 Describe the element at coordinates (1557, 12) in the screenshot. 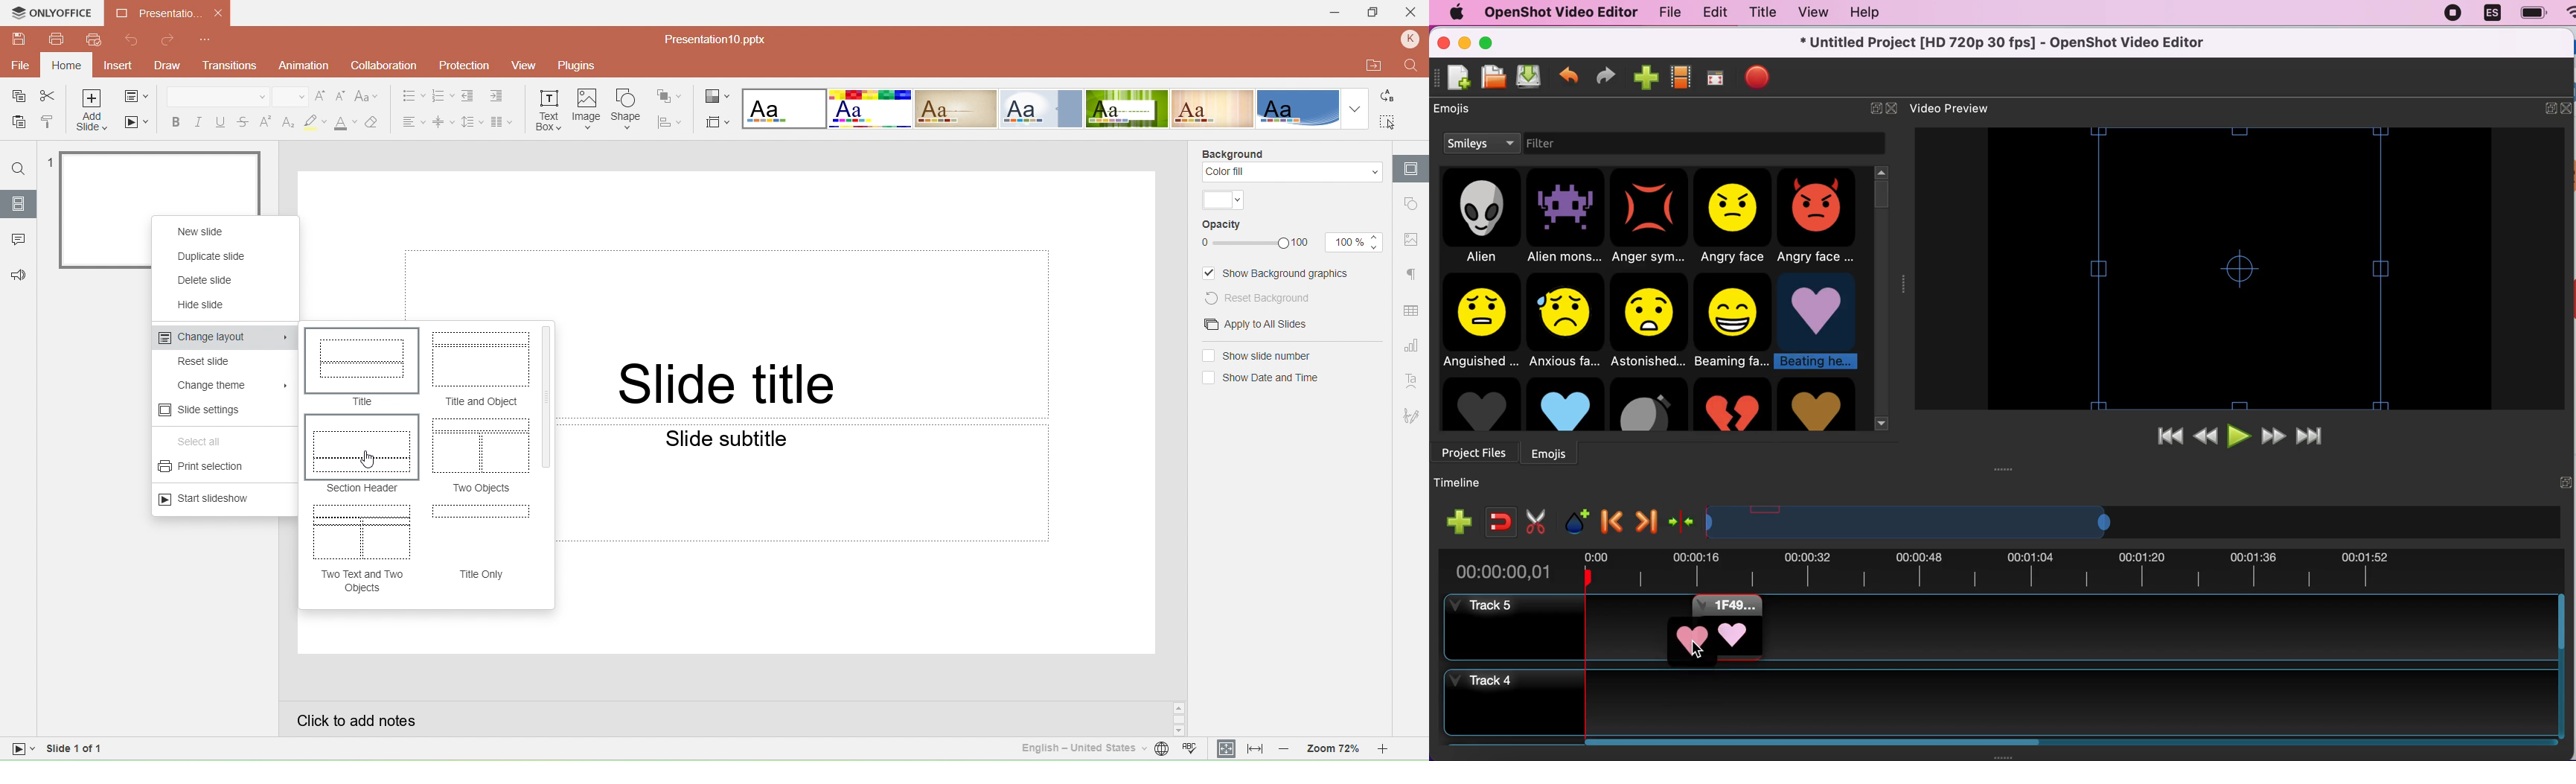

I see `openshot video editor` at that location.